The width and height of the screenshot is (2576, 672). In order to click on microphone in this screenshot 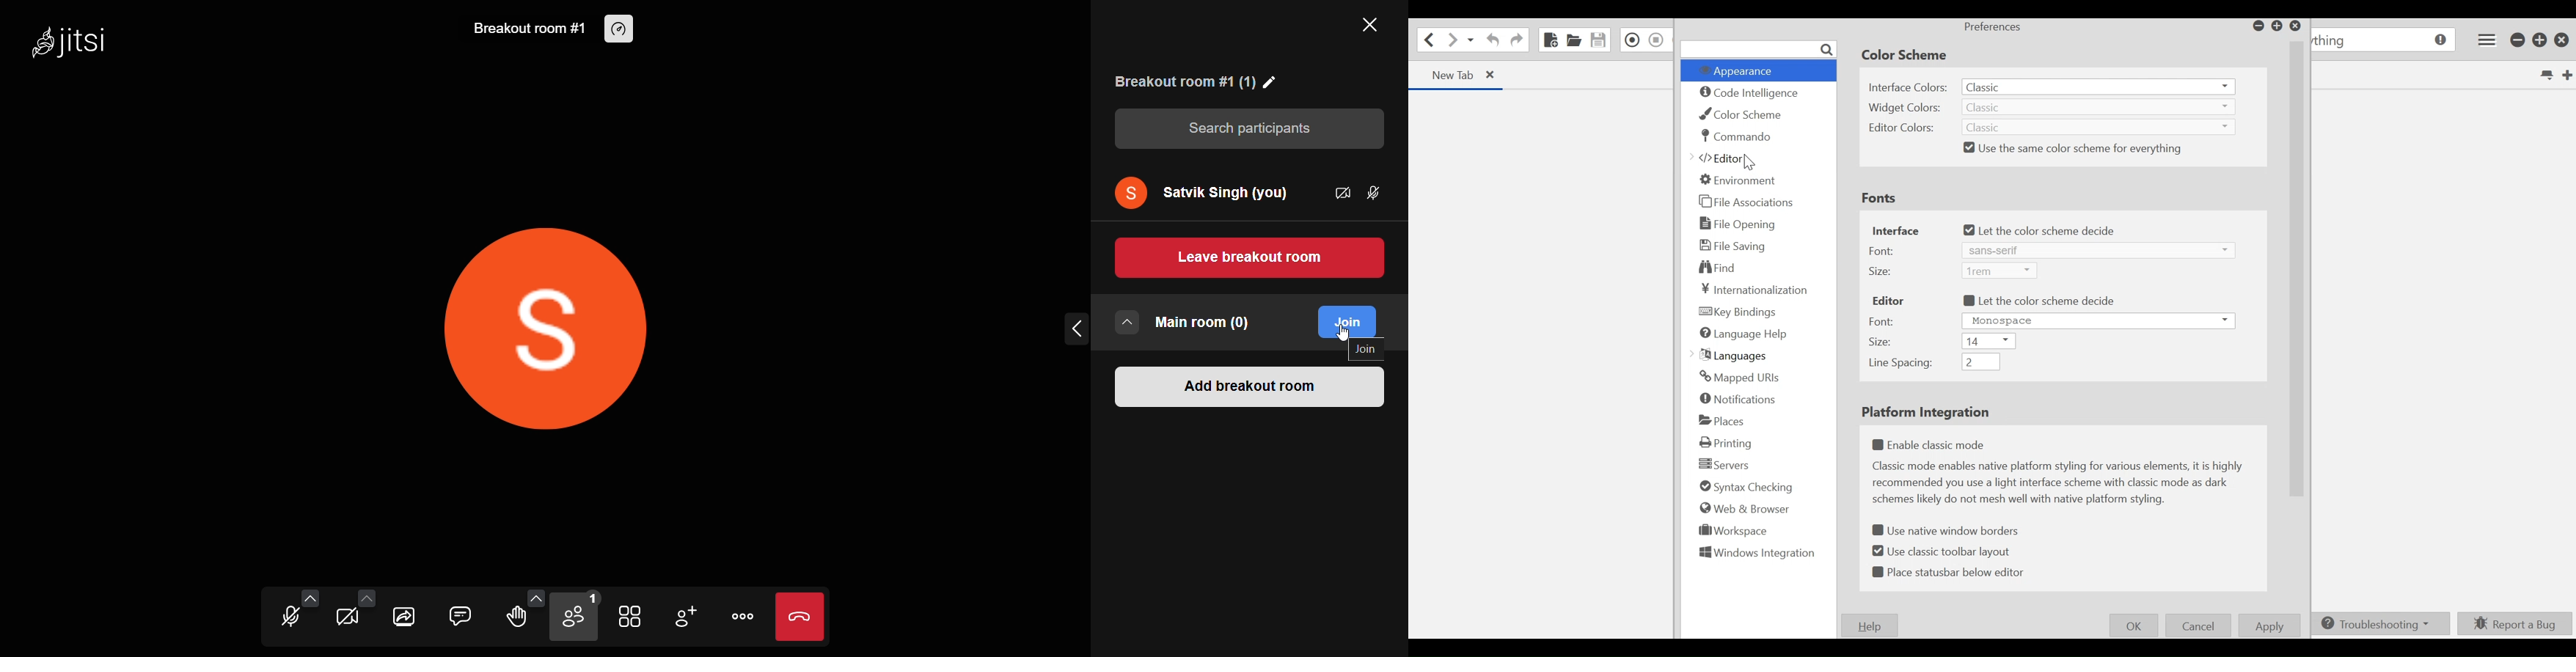, I will do `click(288, 615)`.